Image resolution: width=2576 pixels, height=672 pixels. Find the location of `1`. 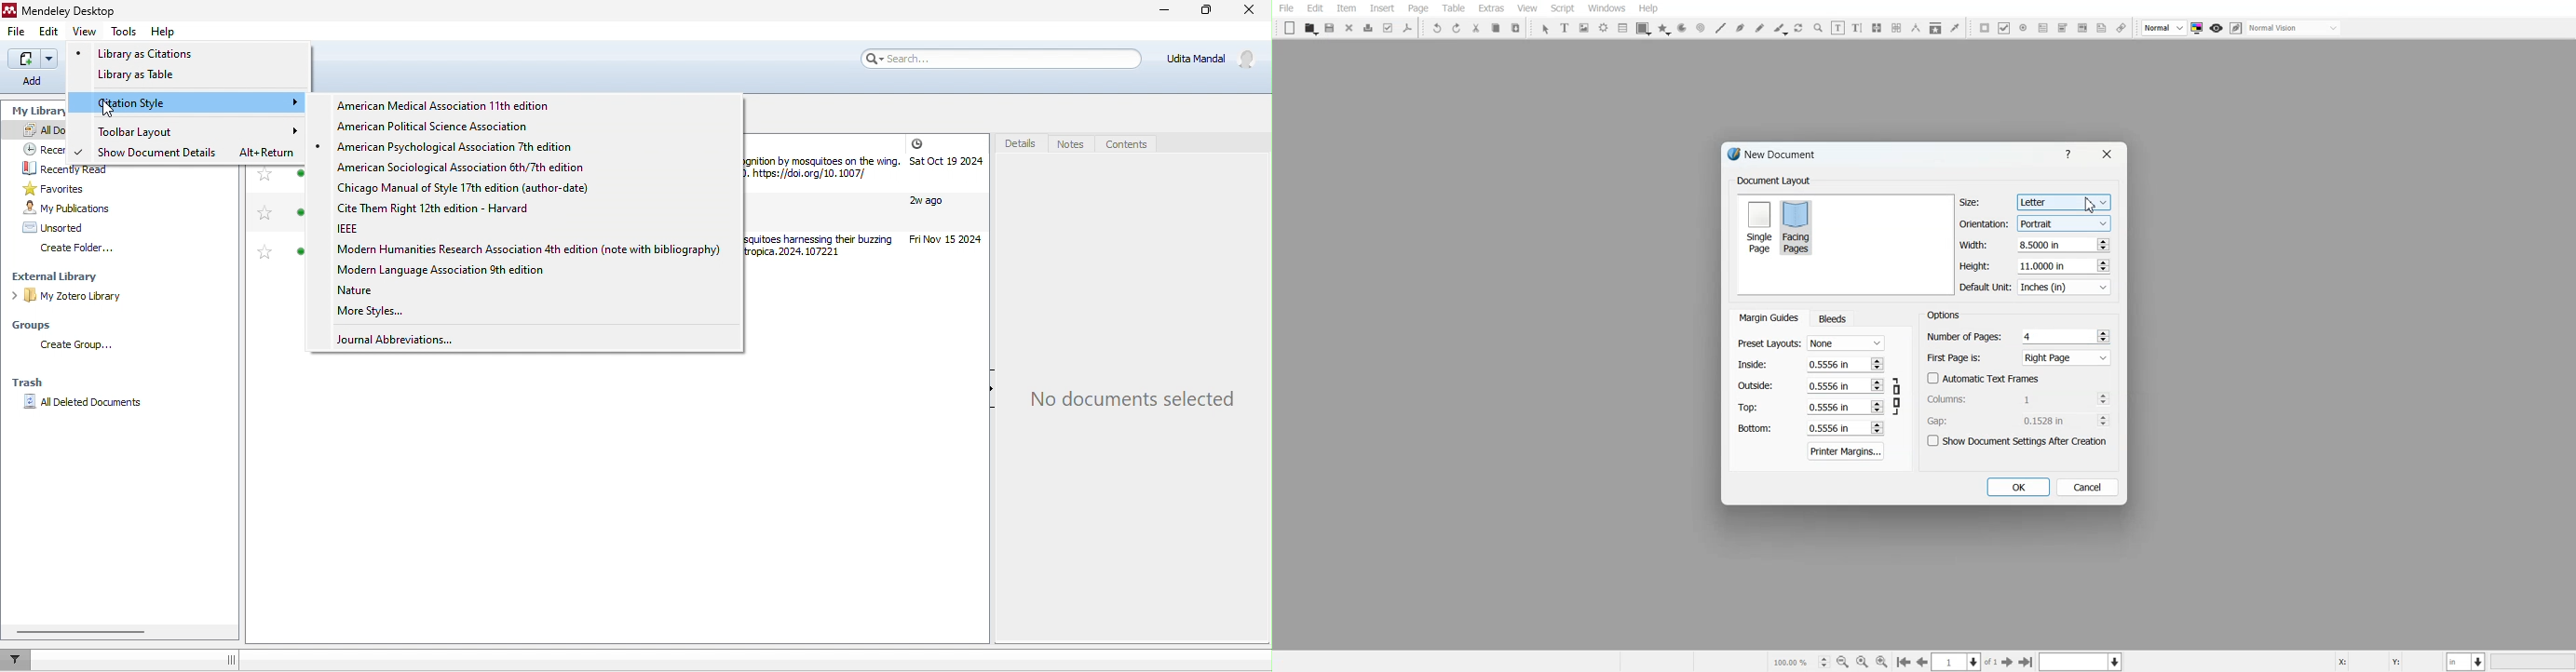

1 is located at coordinates (2047, 398).